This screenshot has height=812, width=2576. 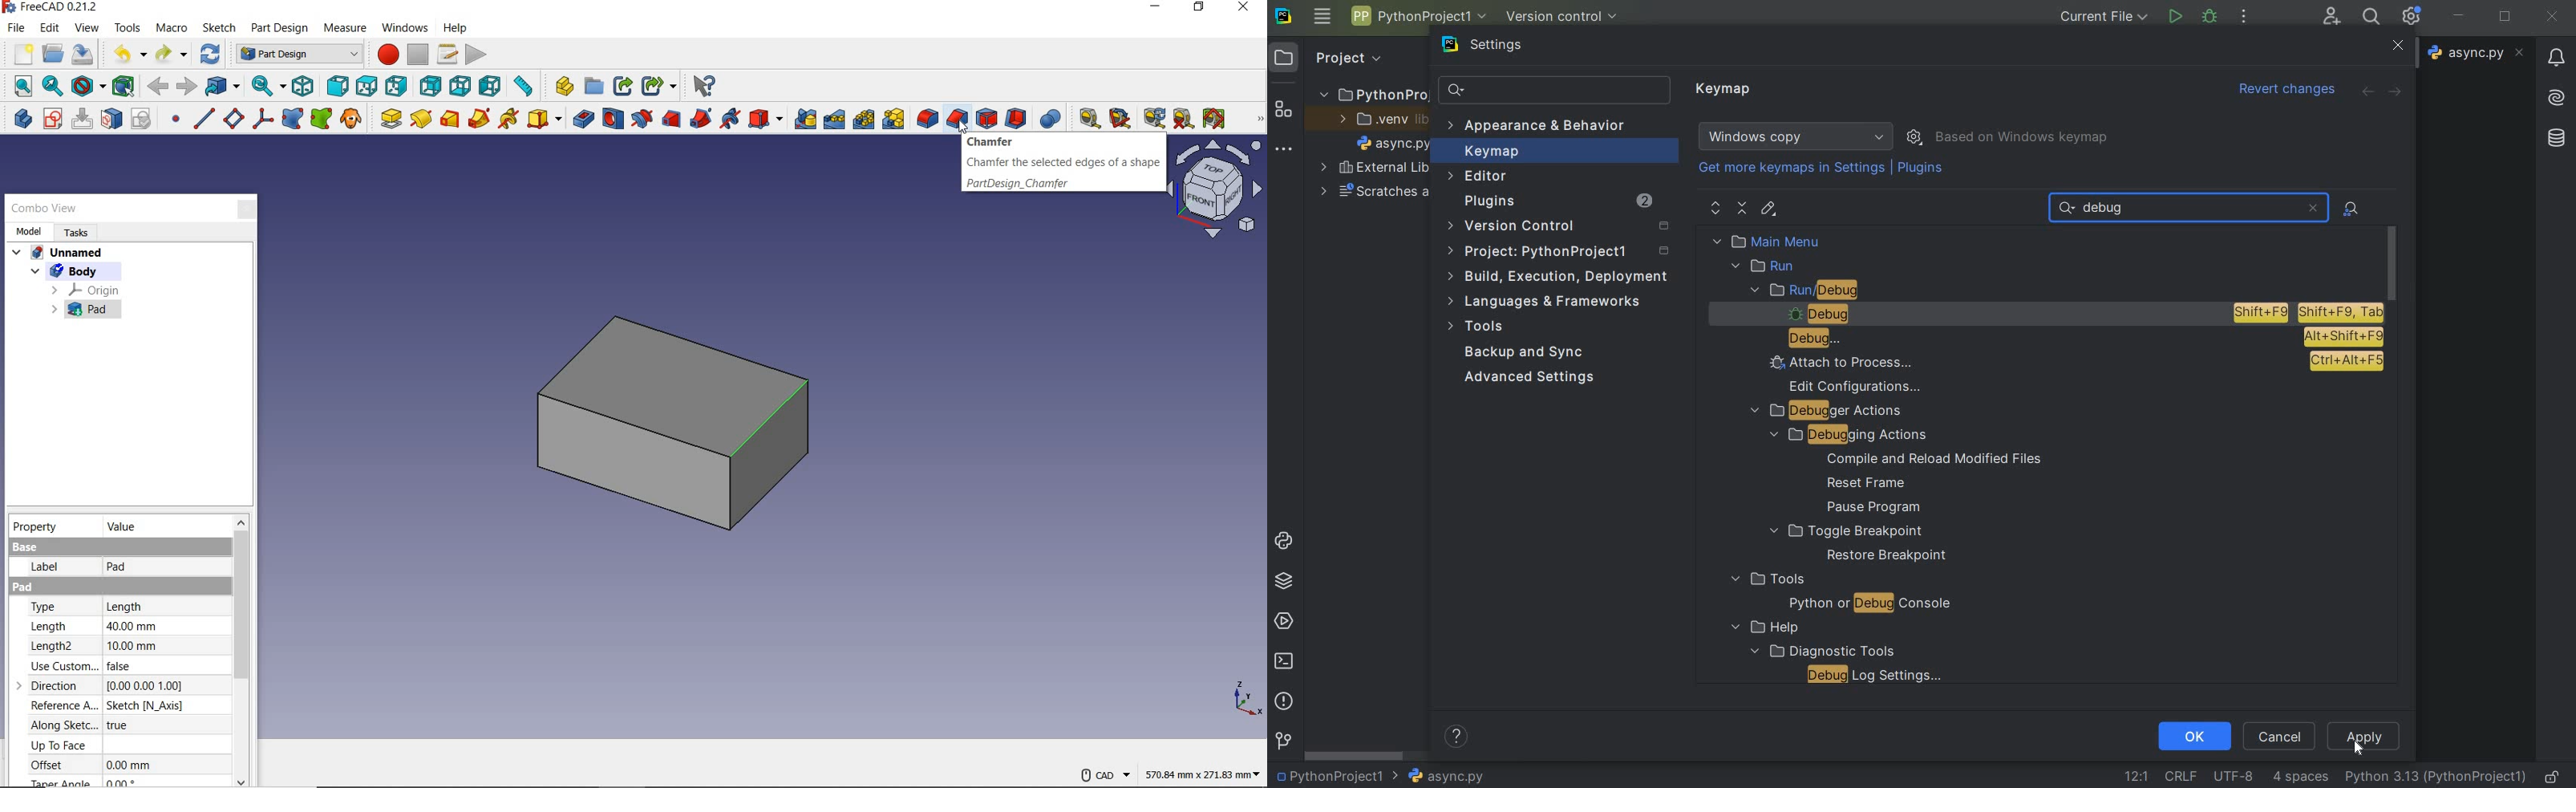 I want to click on collapse all, so click(x=1743, y=209).